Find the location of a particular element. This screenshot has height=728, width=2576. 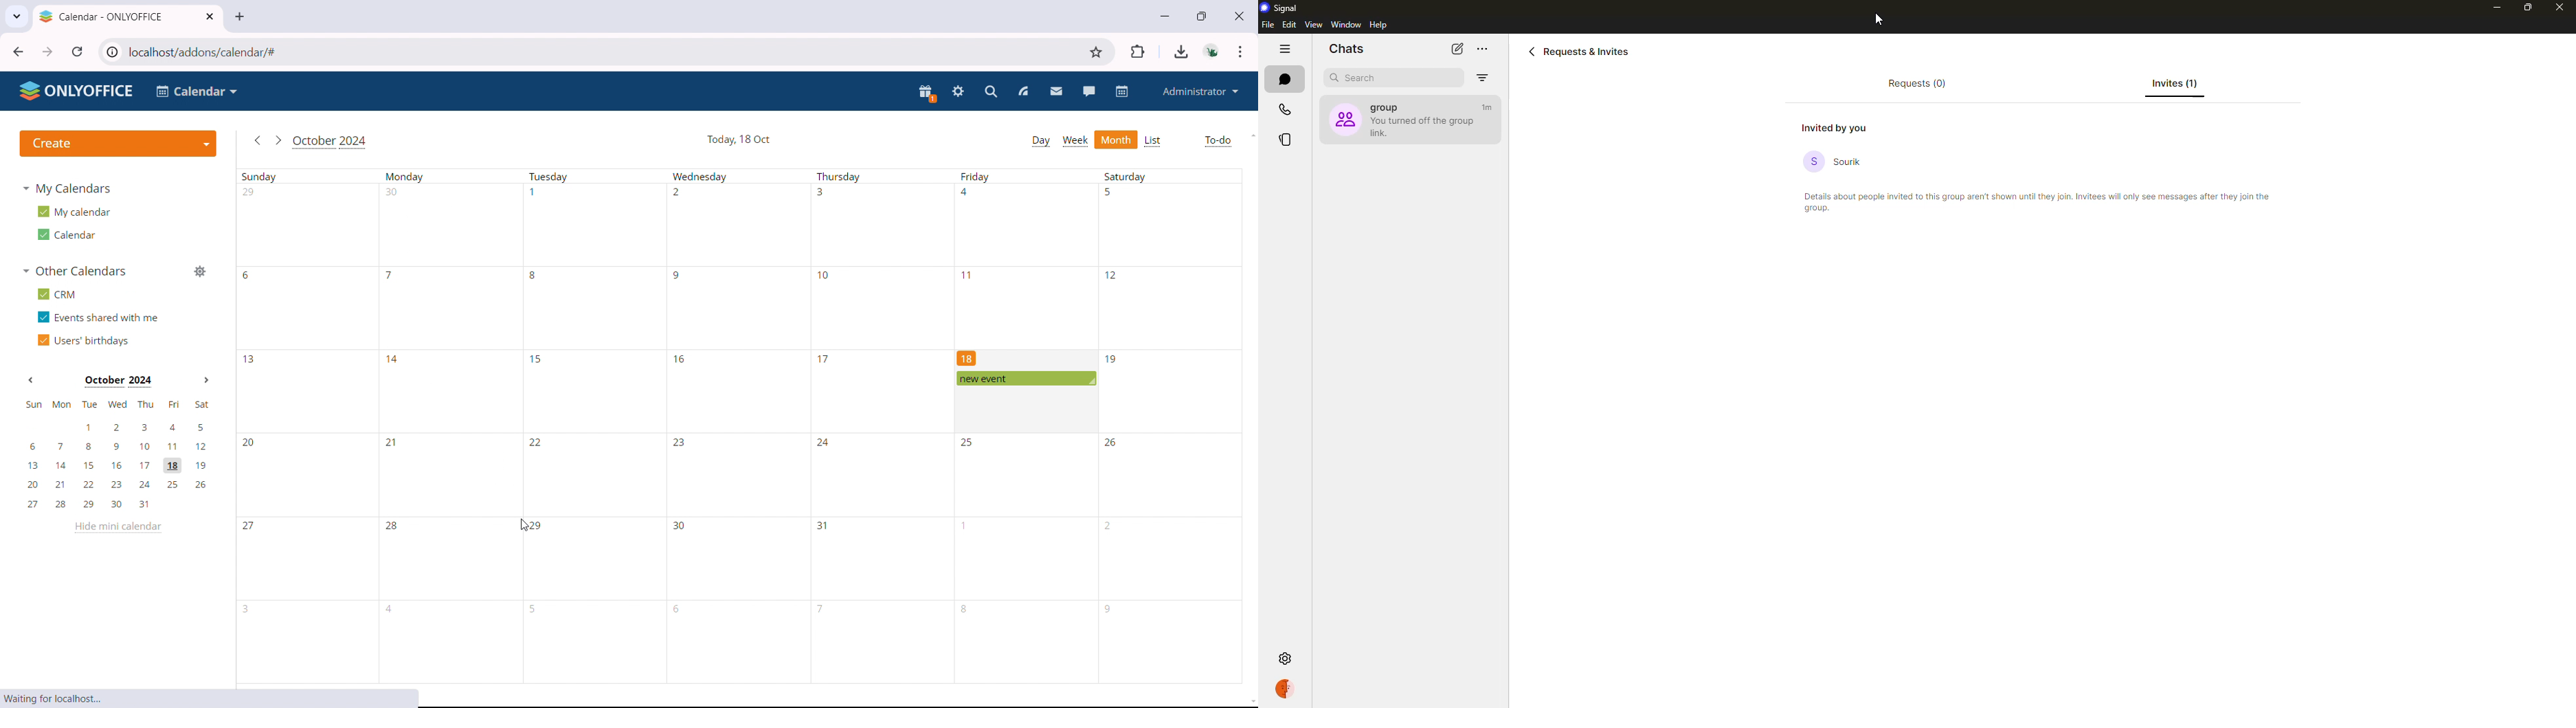

new chat is located at coordinates (1457, 49).